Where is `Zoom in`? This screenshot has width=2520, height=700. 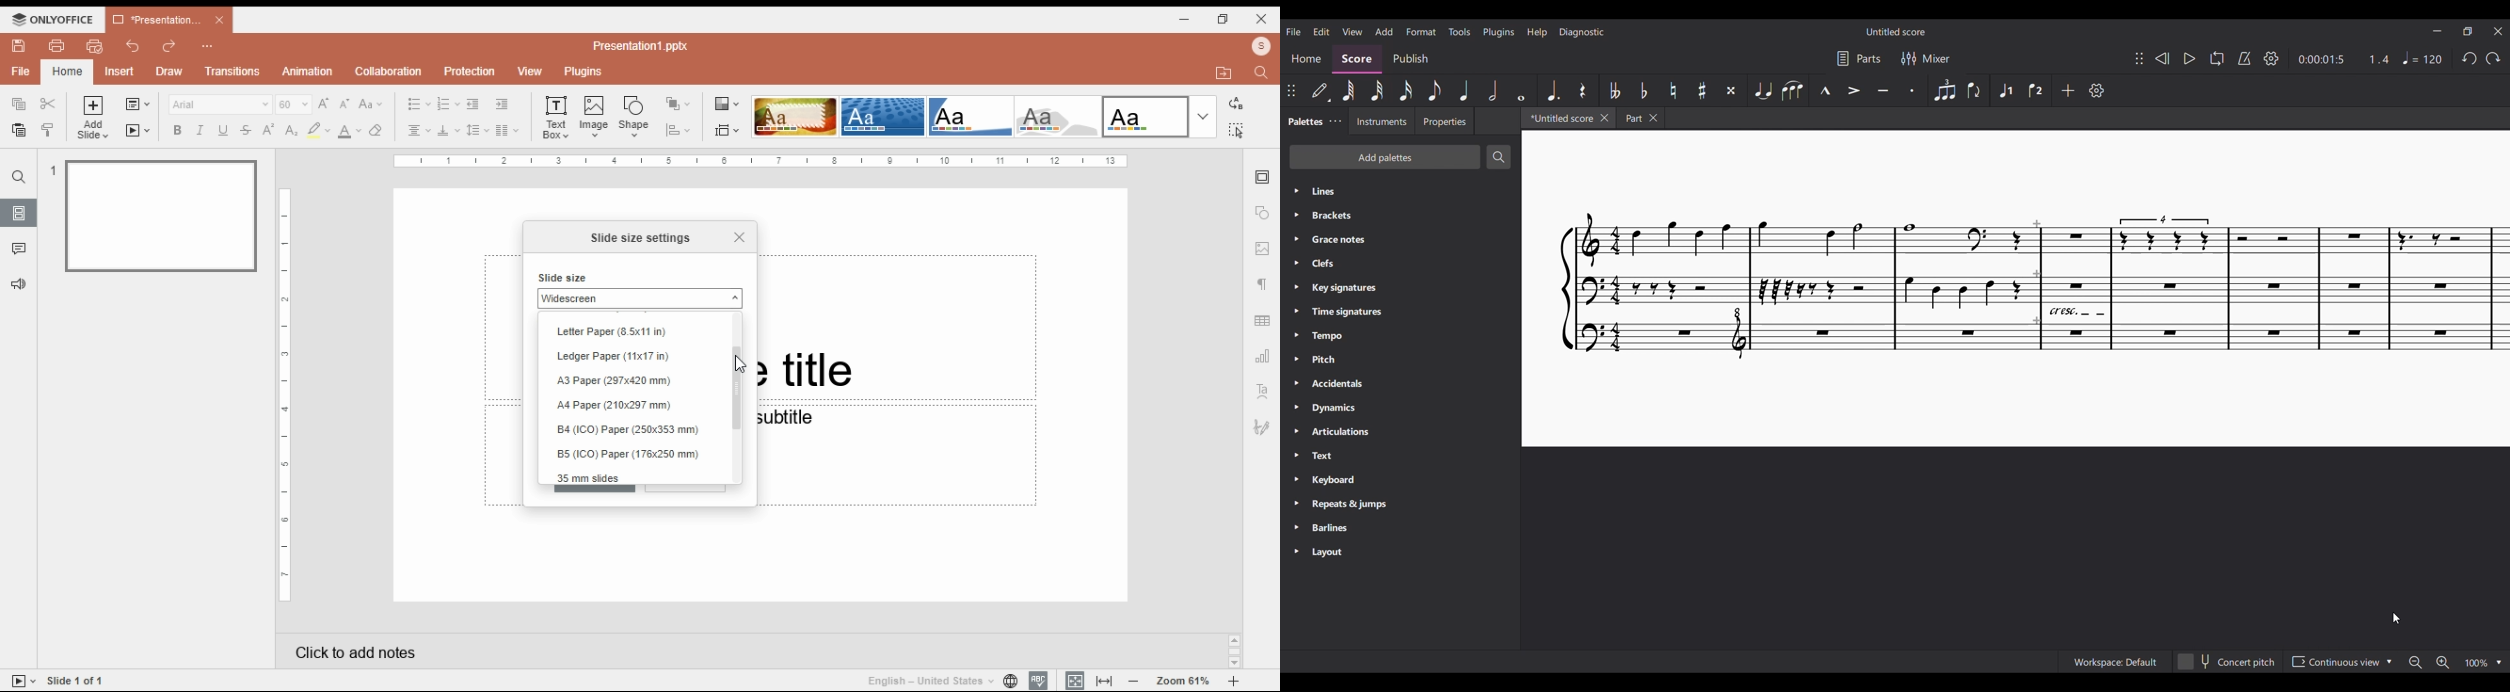
Zoom in is located at coordinates (2442, 663).